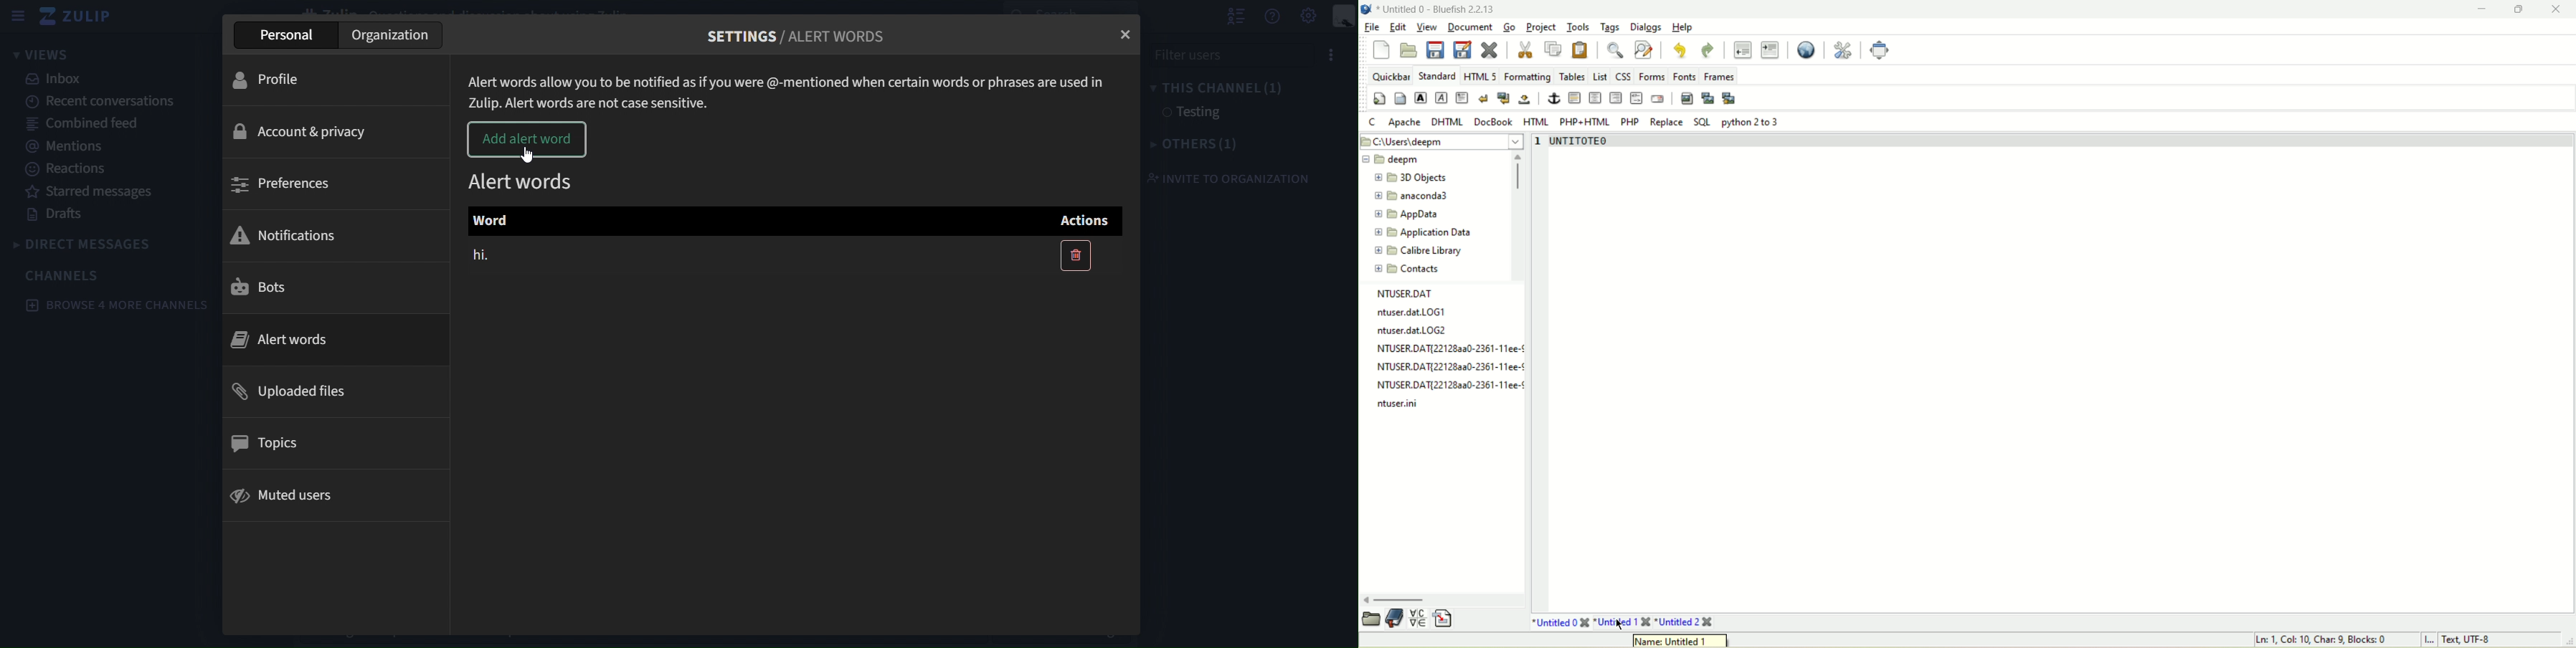  Describe the element at coordinates (1730, 97) in the screenshot. I see `multi-thumbnail` at that location.